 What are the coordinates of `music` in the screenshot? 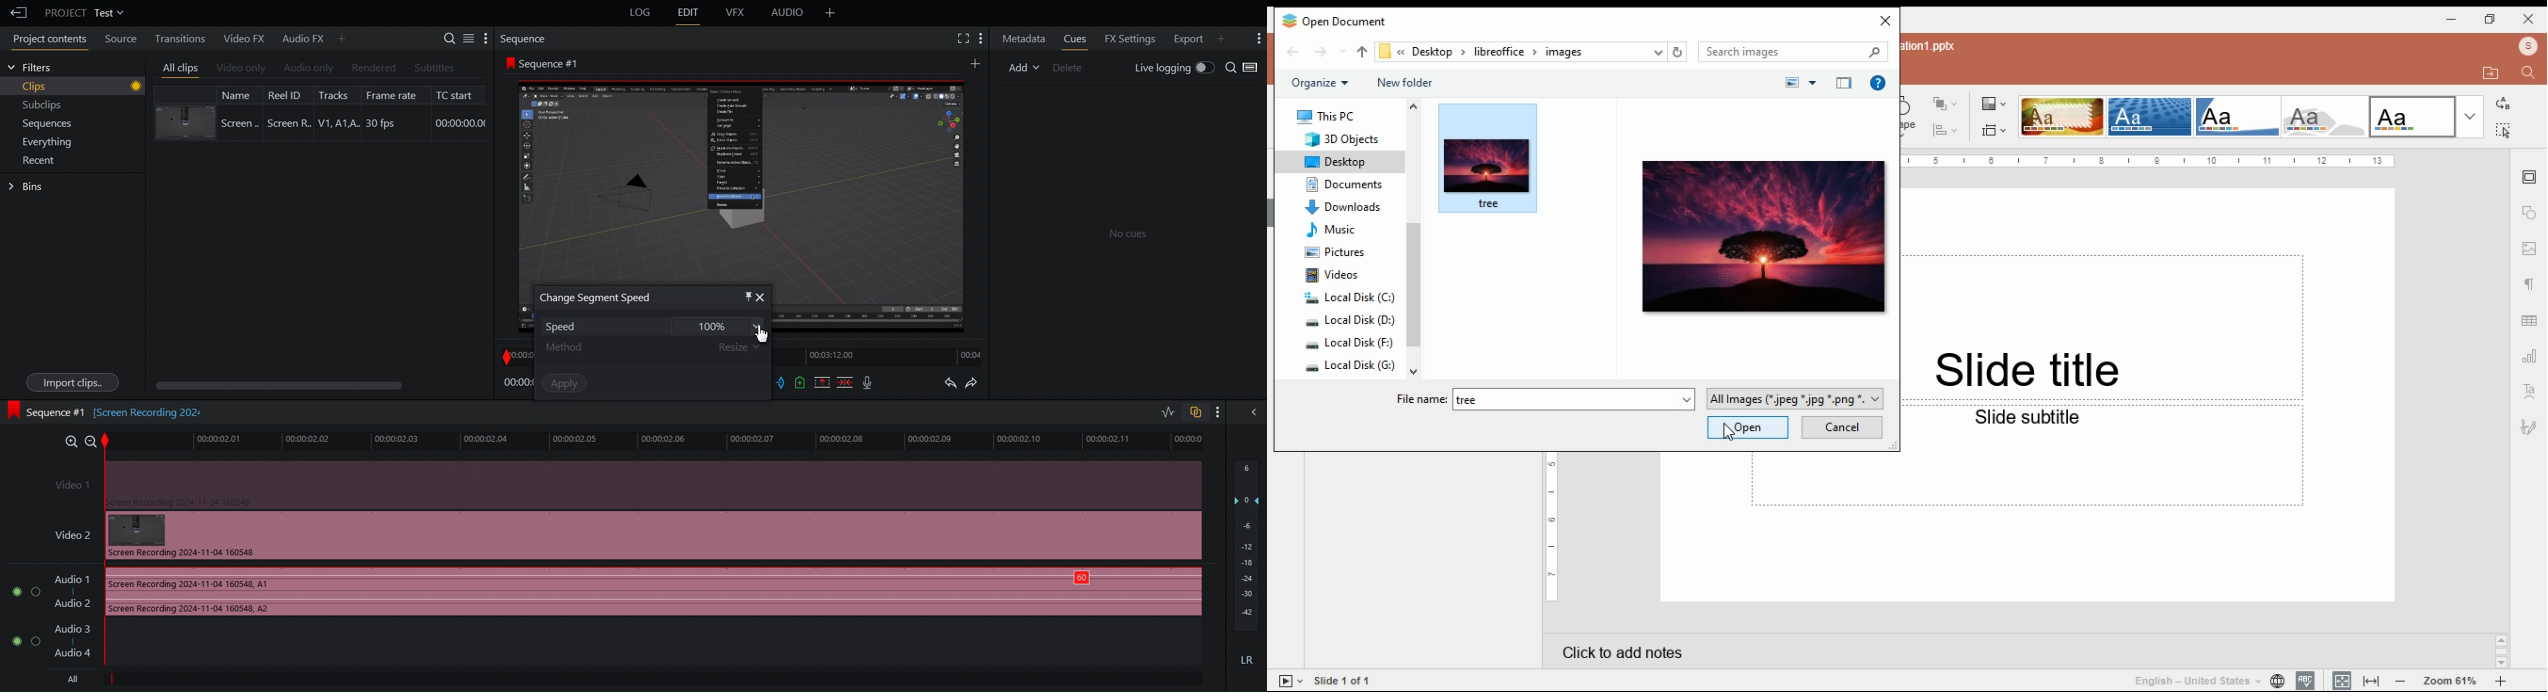 It's located at (1337, 229).